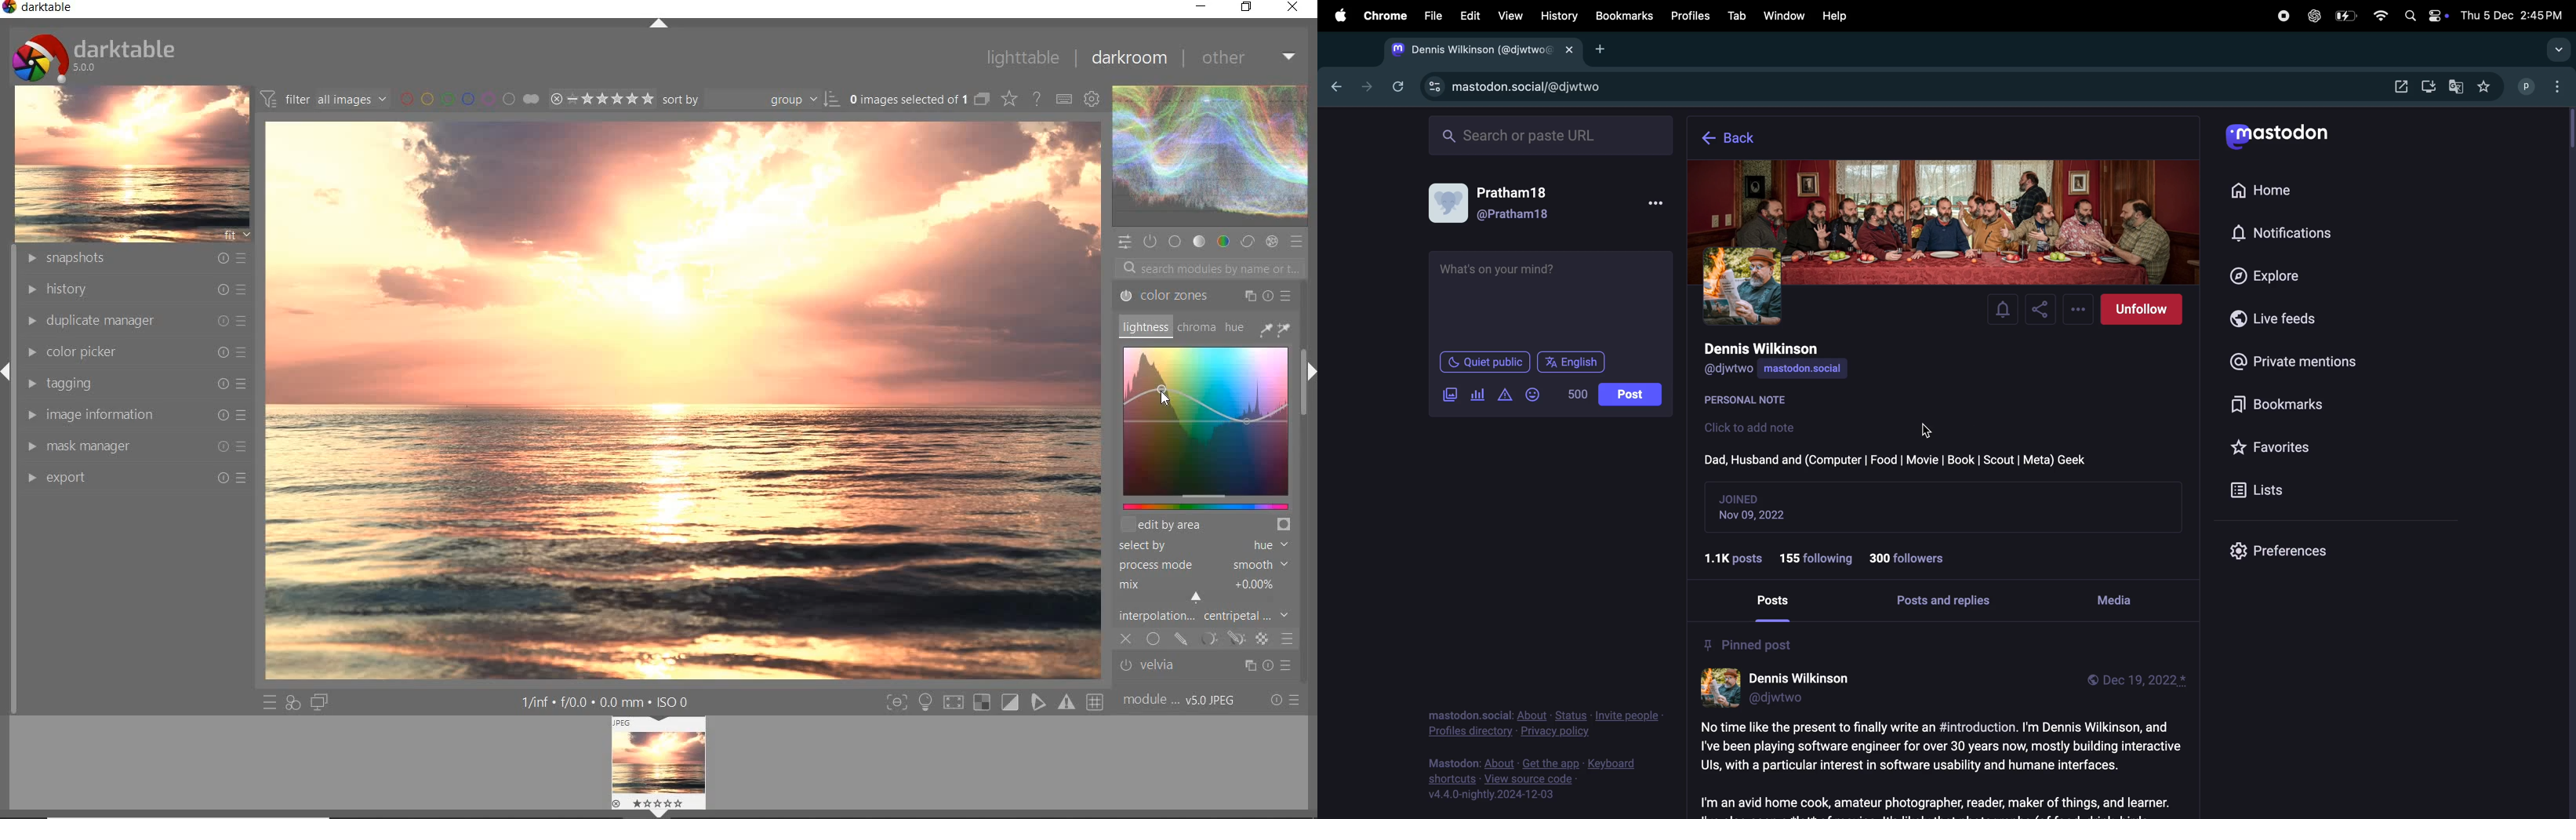 This screenshot has height=840, width=2576. Describe the element at coordinates (2298, 363) in the screenshot. I see `private mentions` at that location.